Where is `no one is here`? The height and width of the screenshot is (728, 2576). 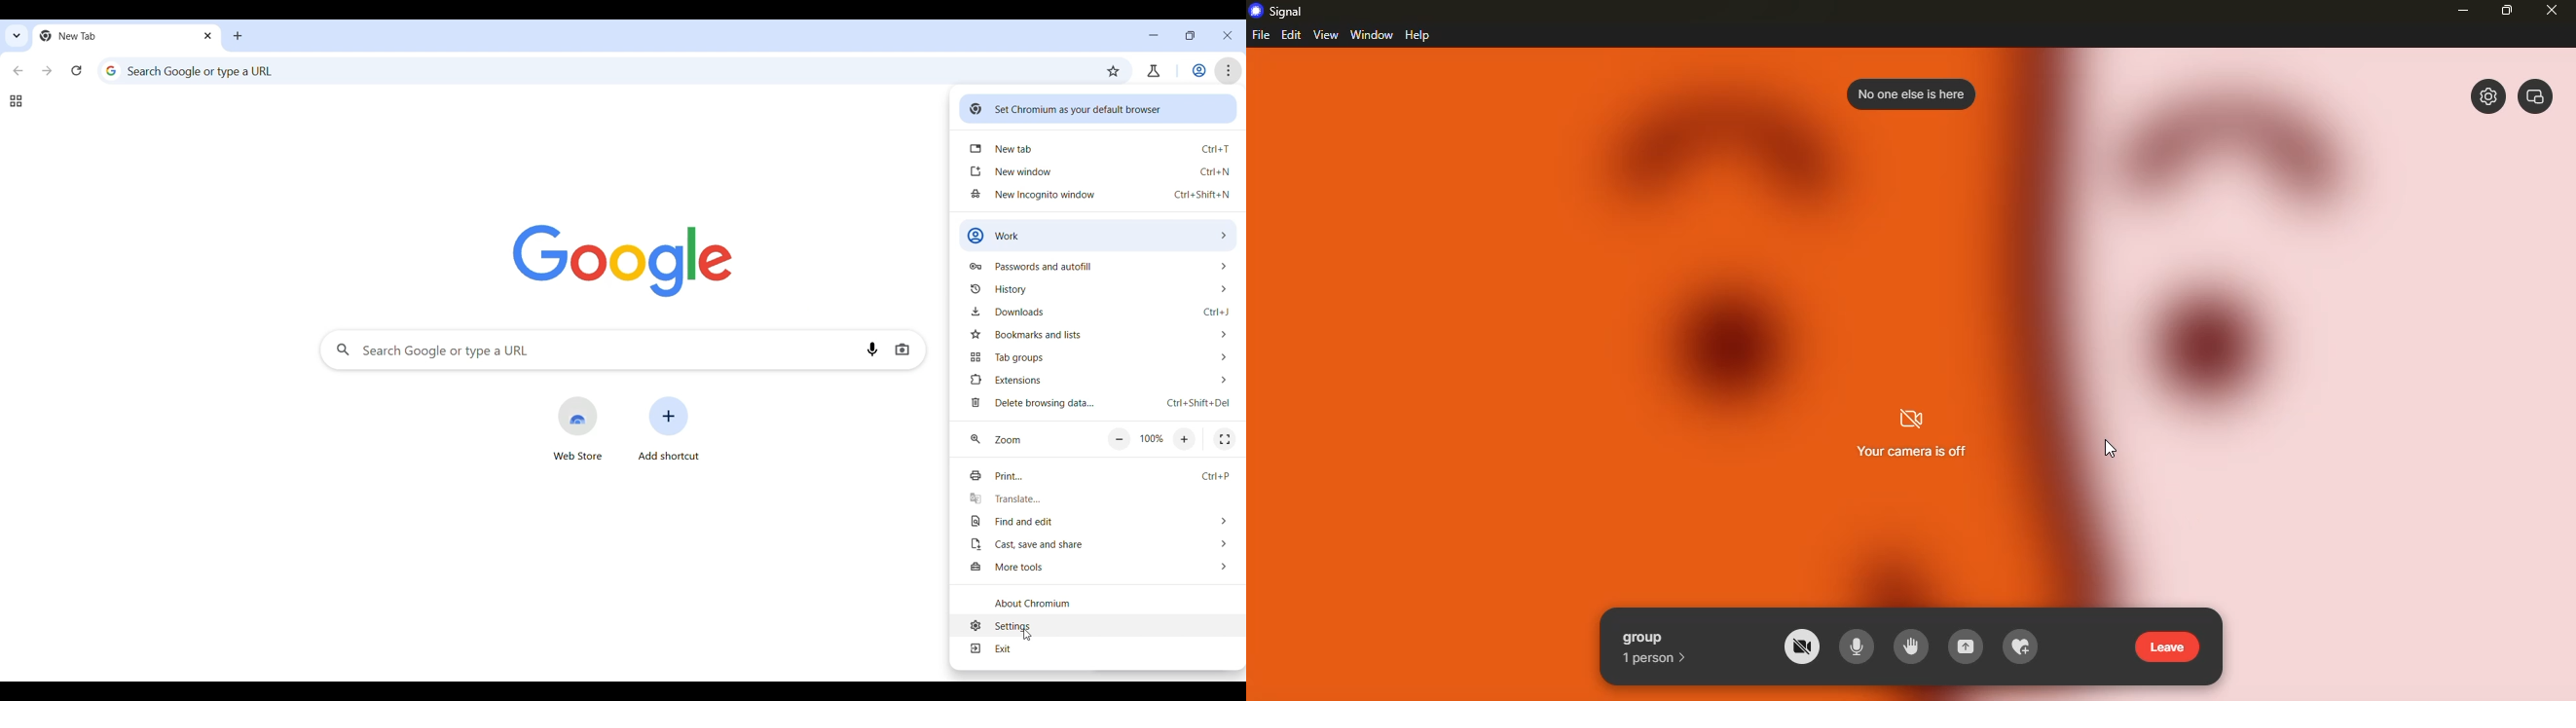
no one is here is located at coordinates (1908, 94).